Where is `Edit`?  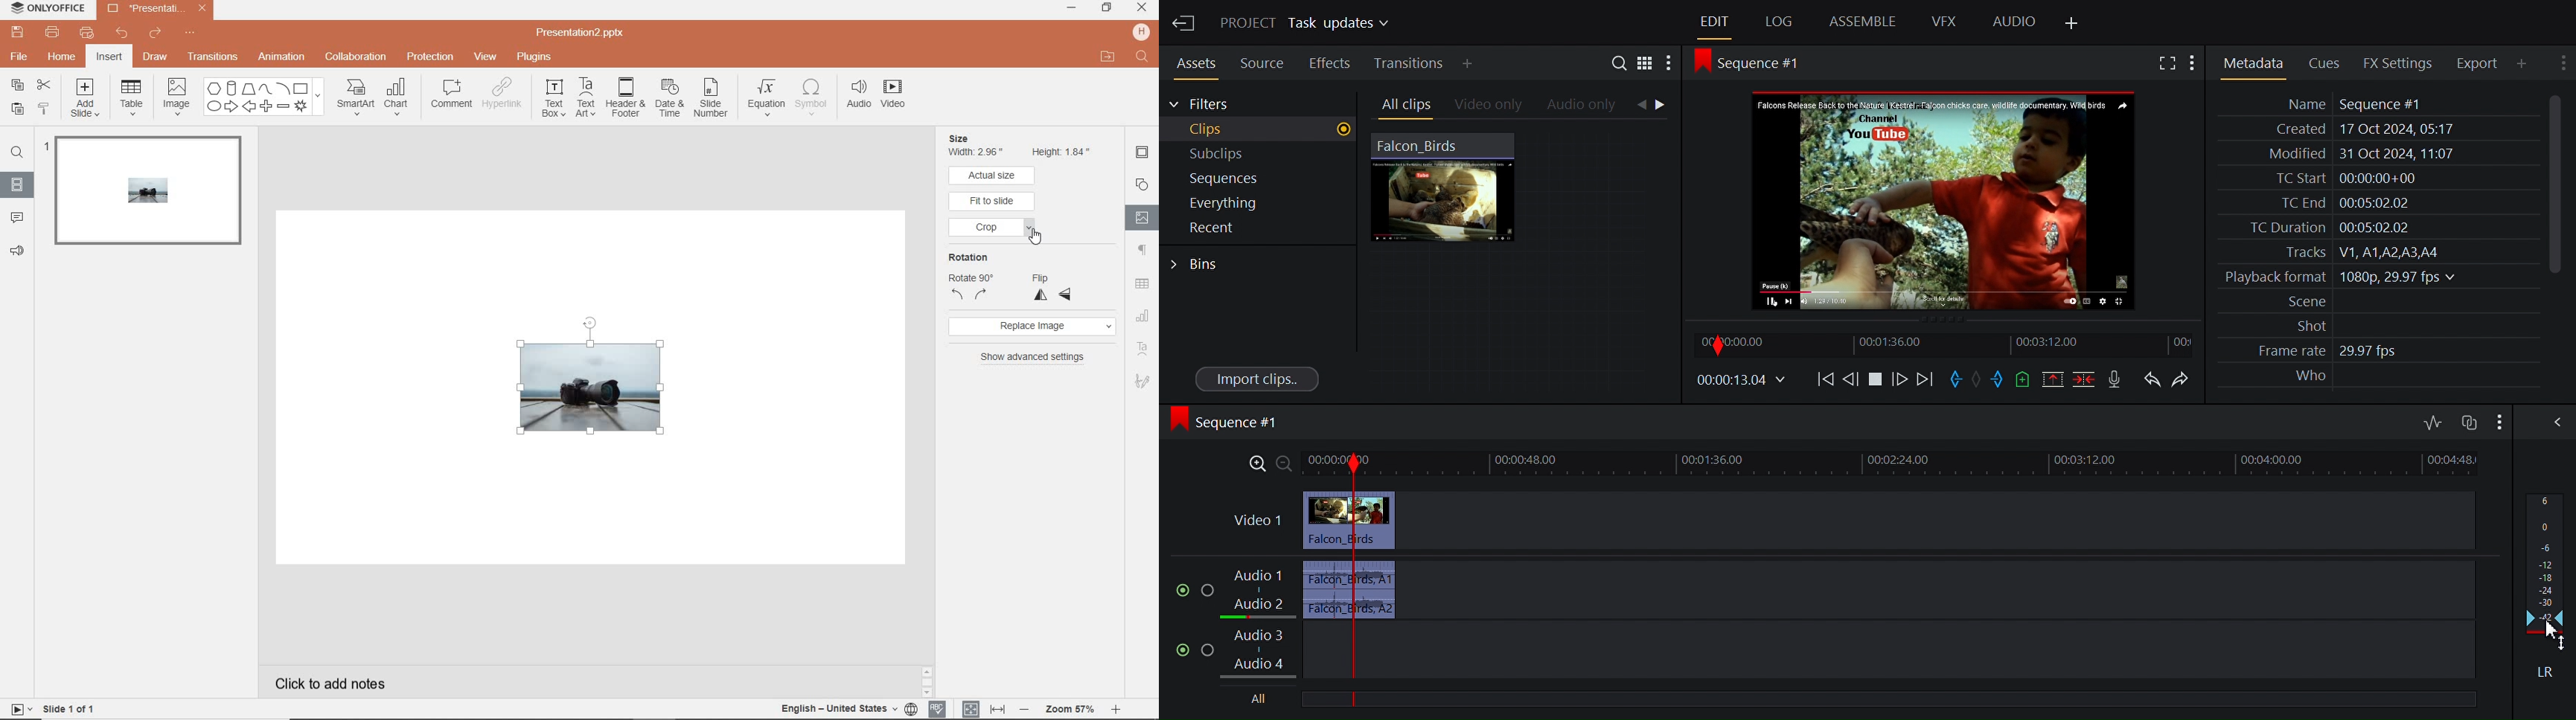
Edit is located at coordinates (1712, 22).